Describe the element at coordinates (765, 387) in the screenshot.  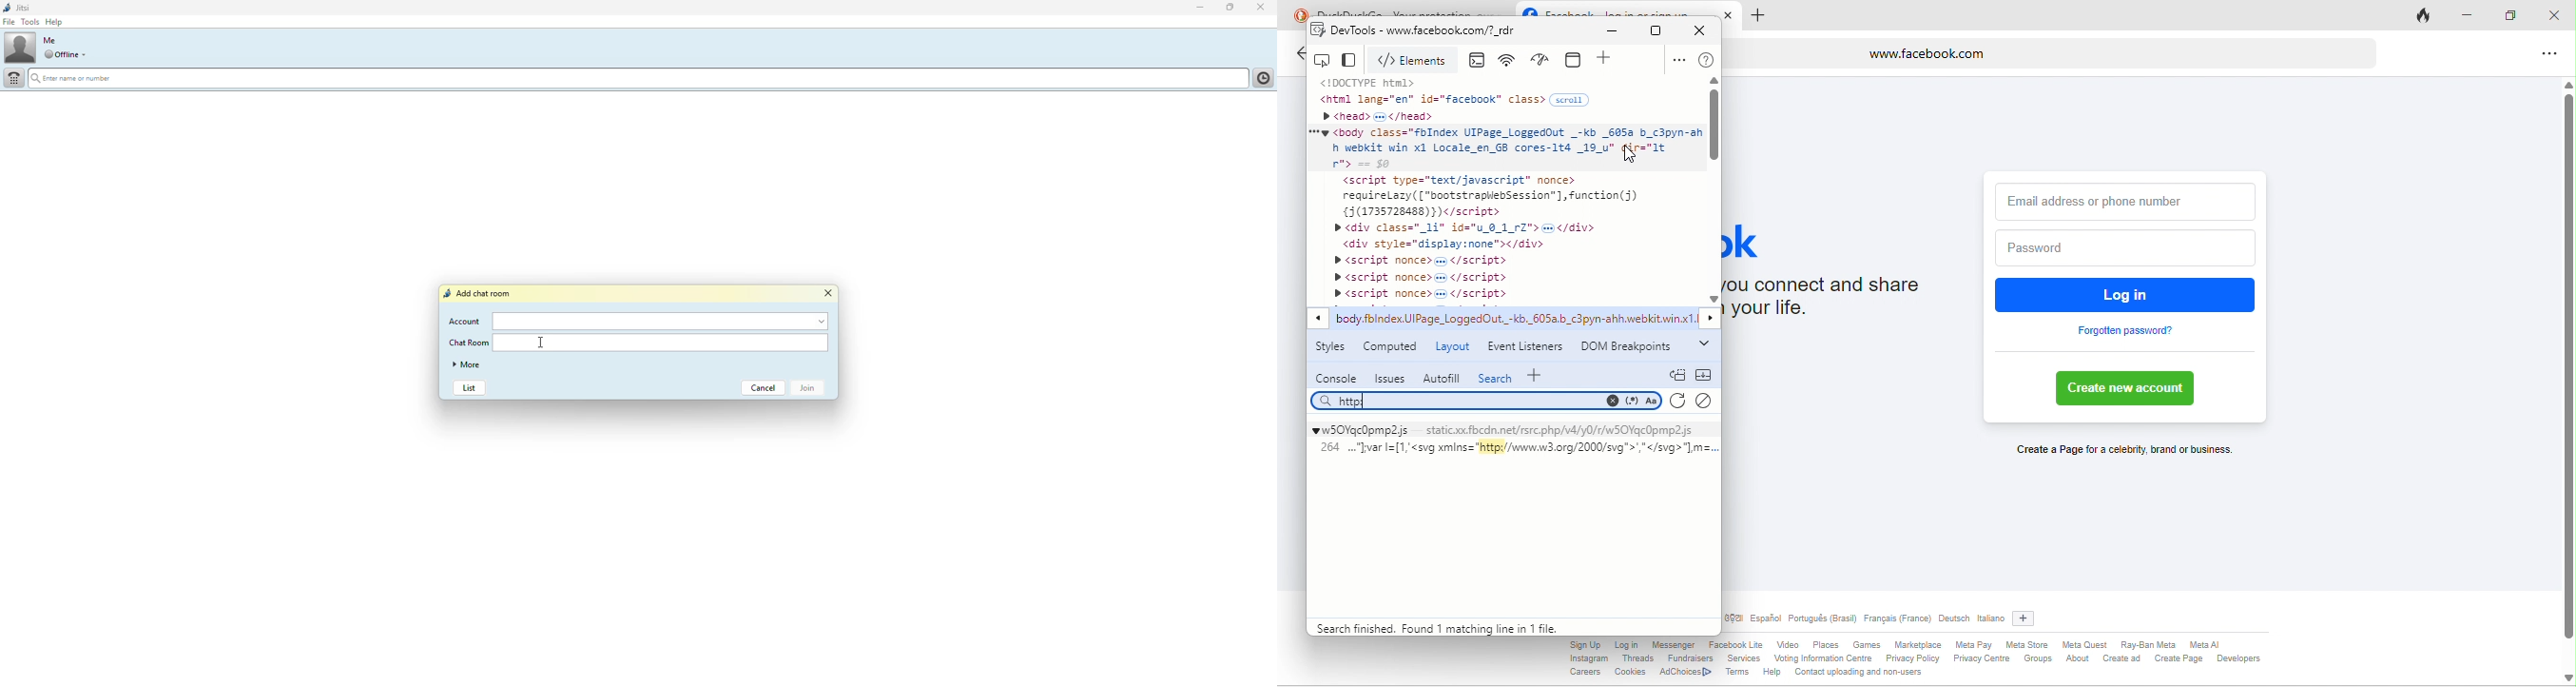
I see `cancel` at that location.